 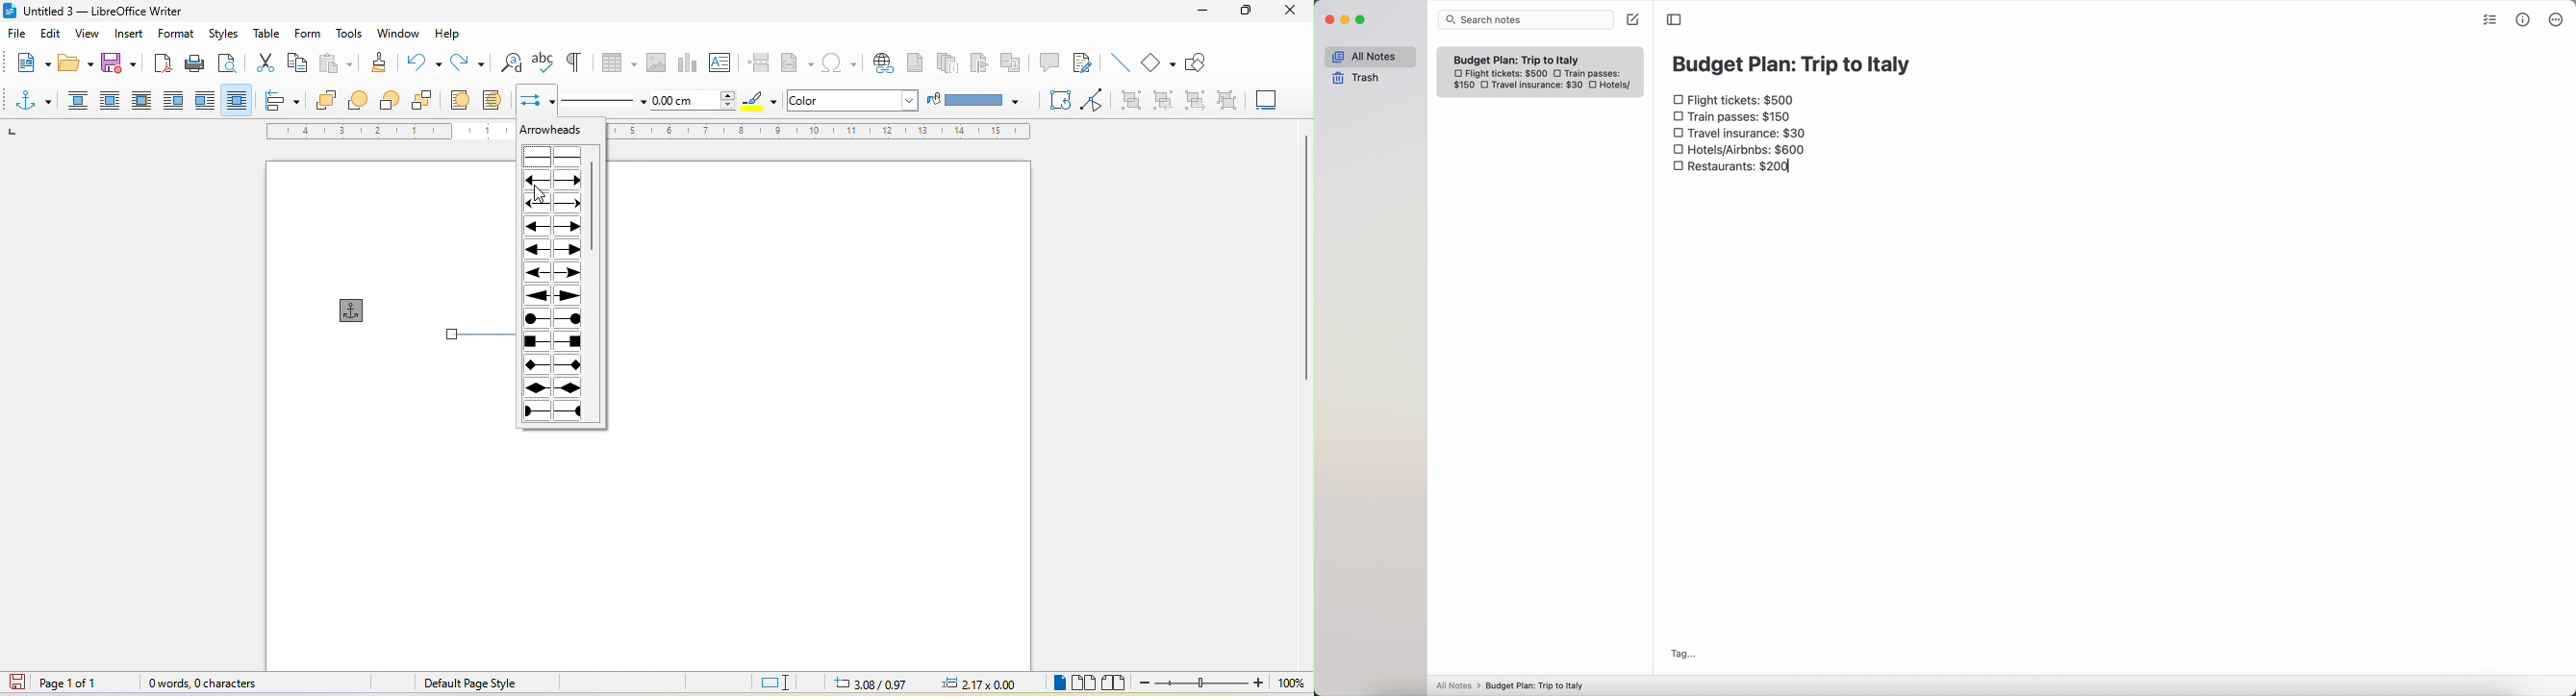 I want to click on new, so click(x=31, y=61).